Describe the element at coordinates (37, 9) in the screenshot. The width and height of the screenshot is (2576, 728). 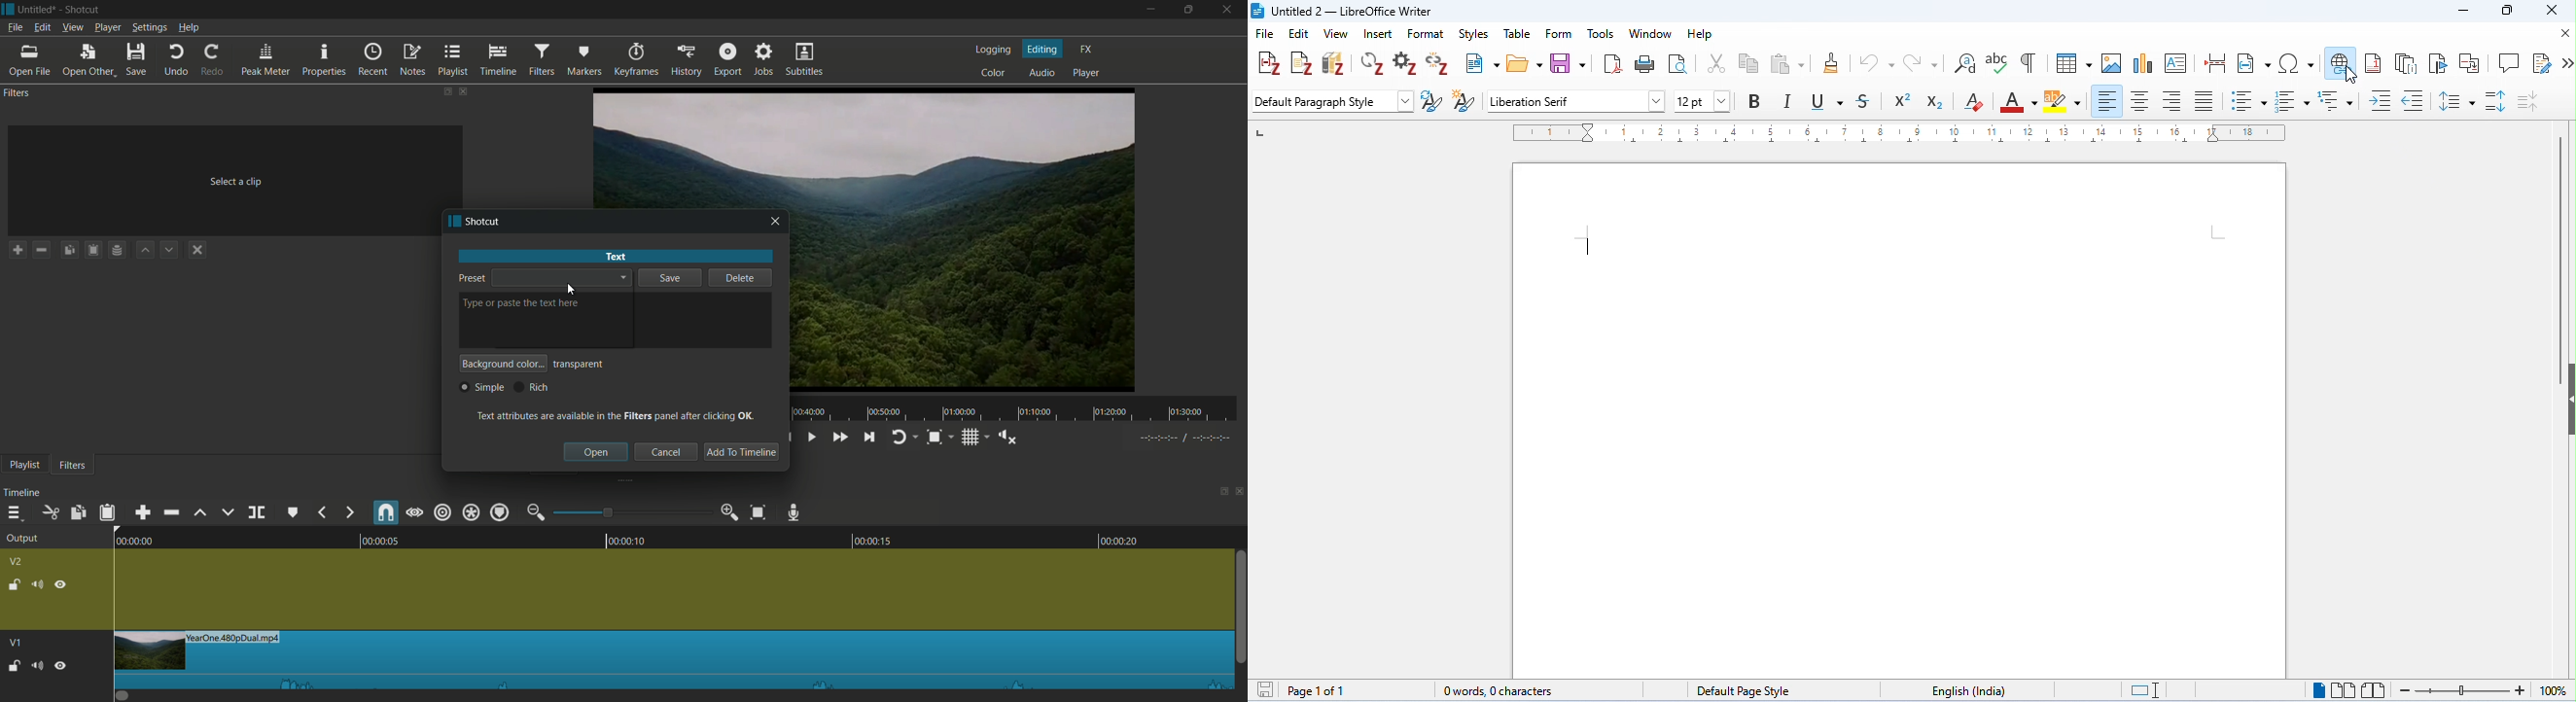
I see `project name` at that location.